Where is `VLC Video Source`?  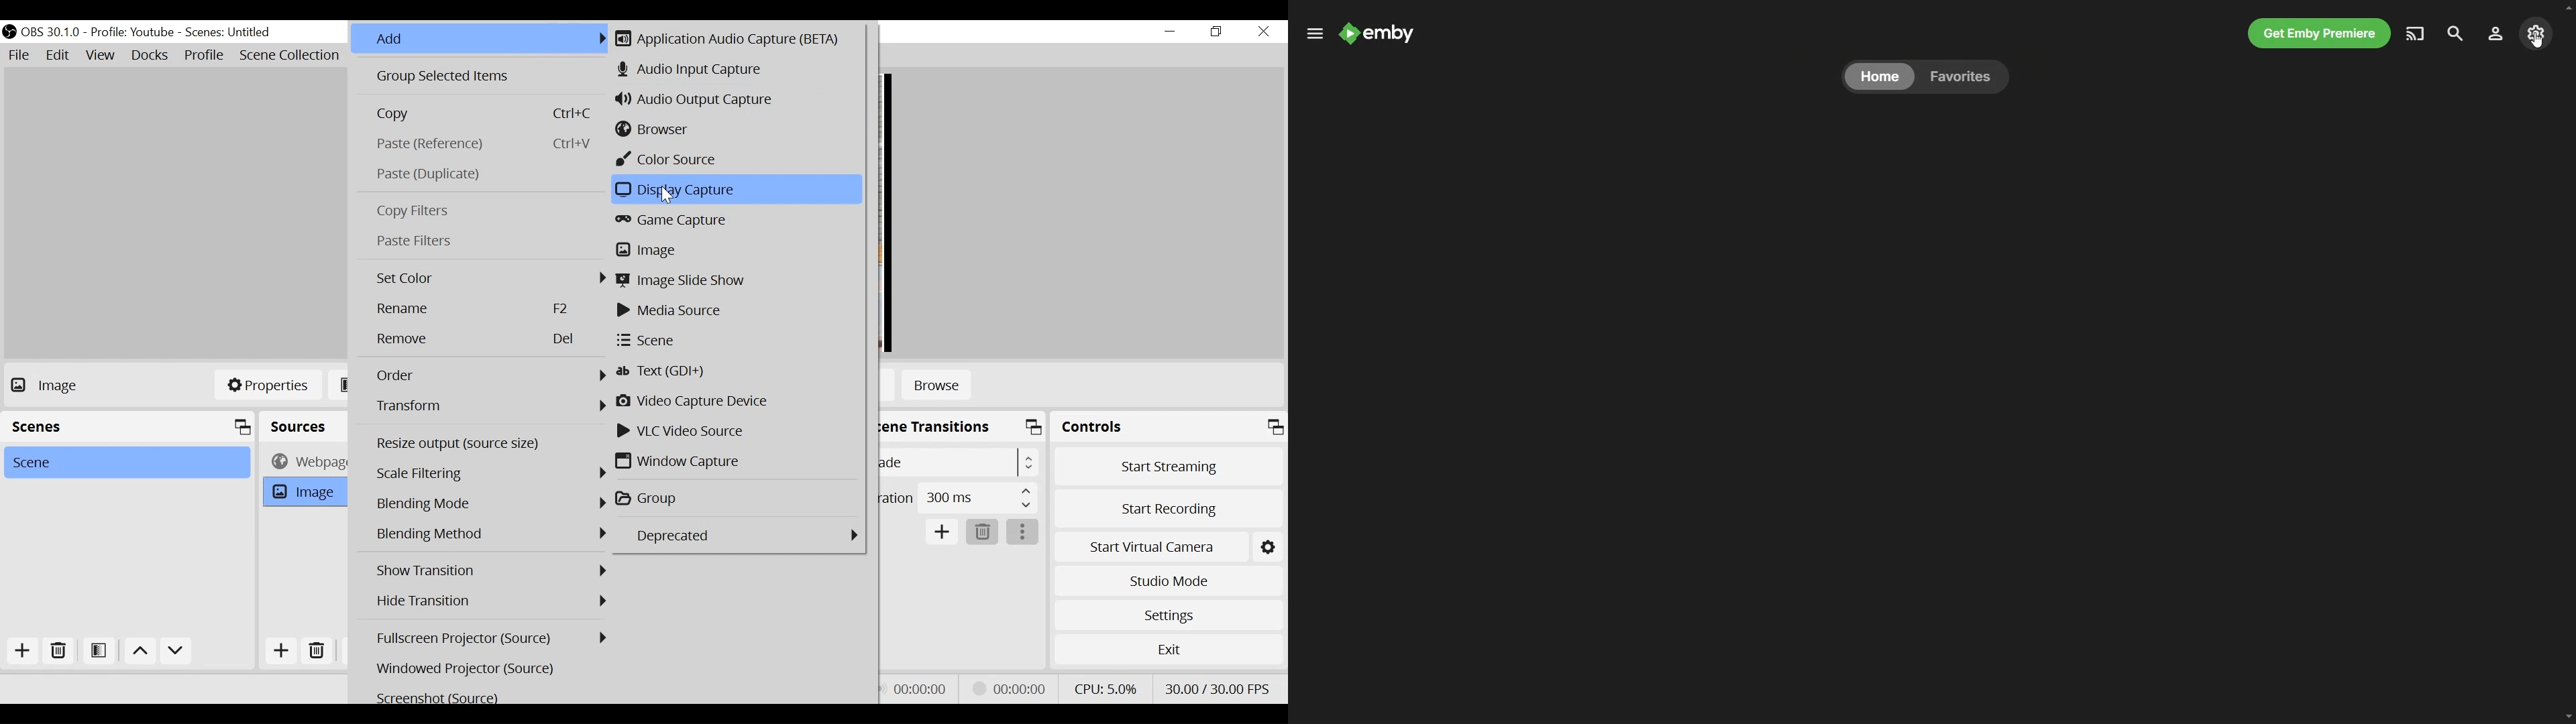 VLC Video Source is located at coordinates (735, 431).